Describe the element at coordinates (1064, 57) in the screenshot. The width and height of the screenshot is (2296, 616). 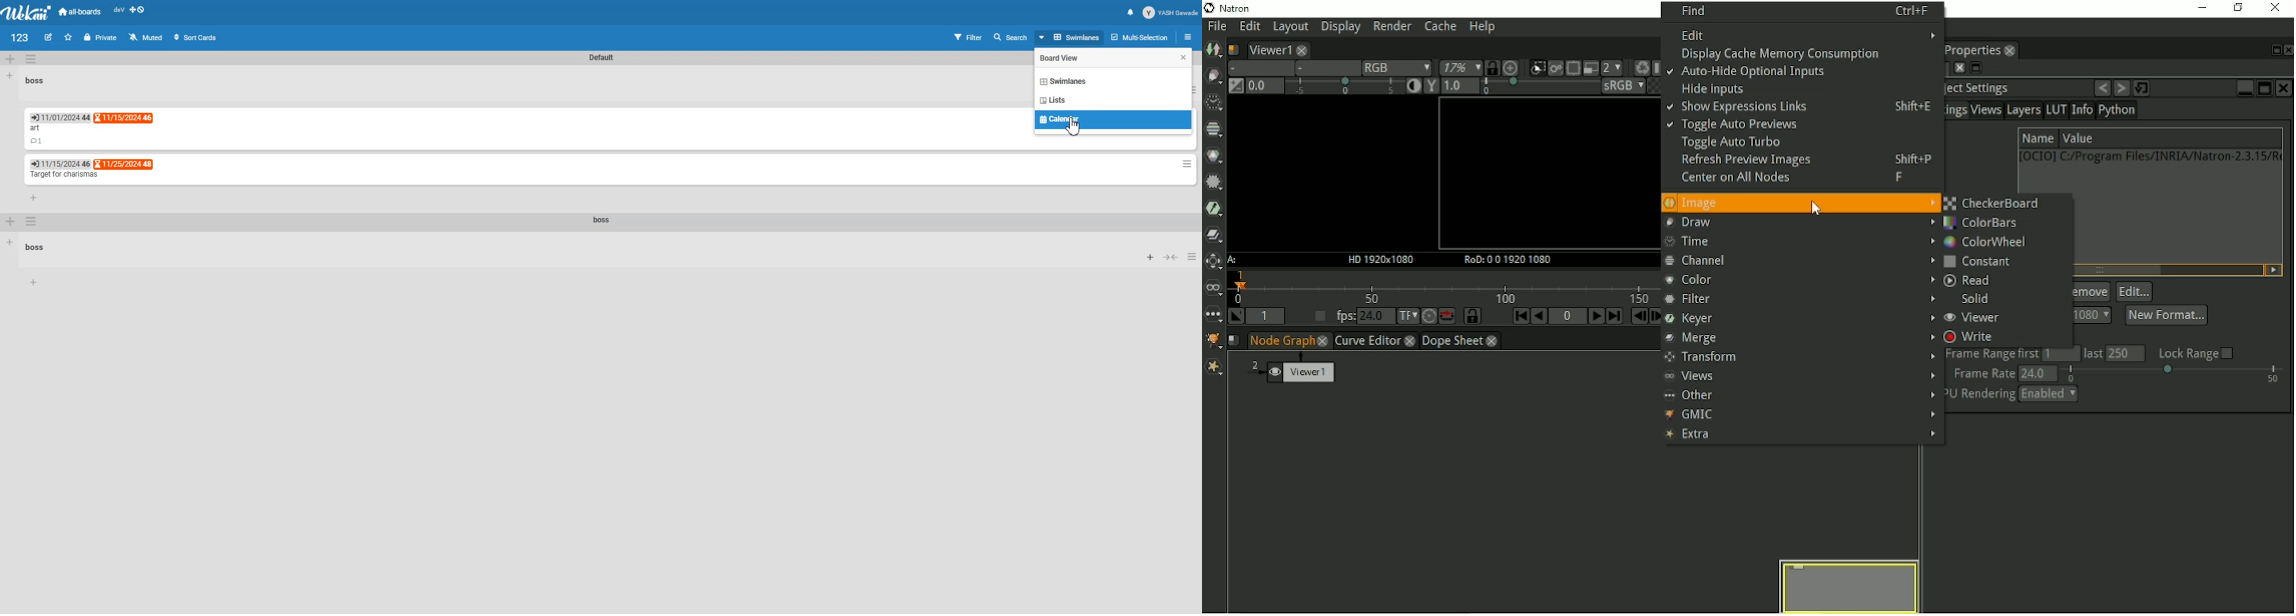
I see `Text` at that location.